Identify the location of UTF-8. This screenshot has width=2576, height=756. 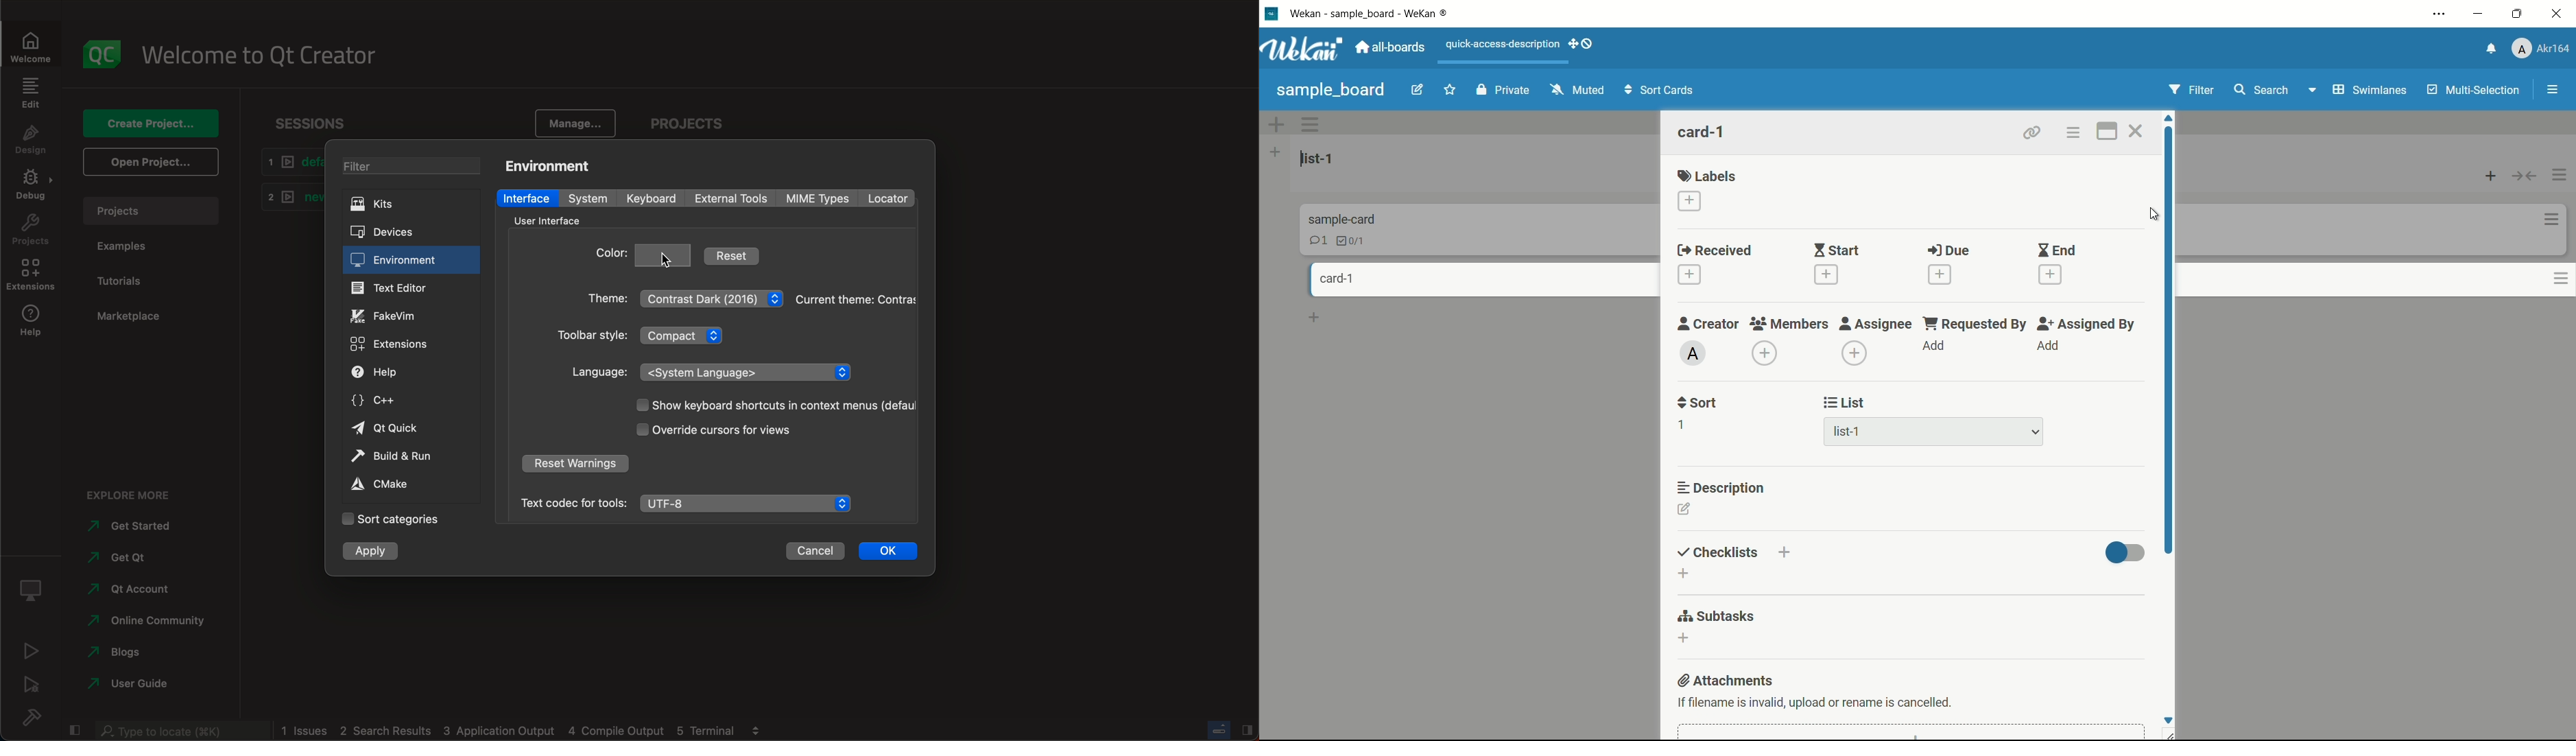
(748, 504).